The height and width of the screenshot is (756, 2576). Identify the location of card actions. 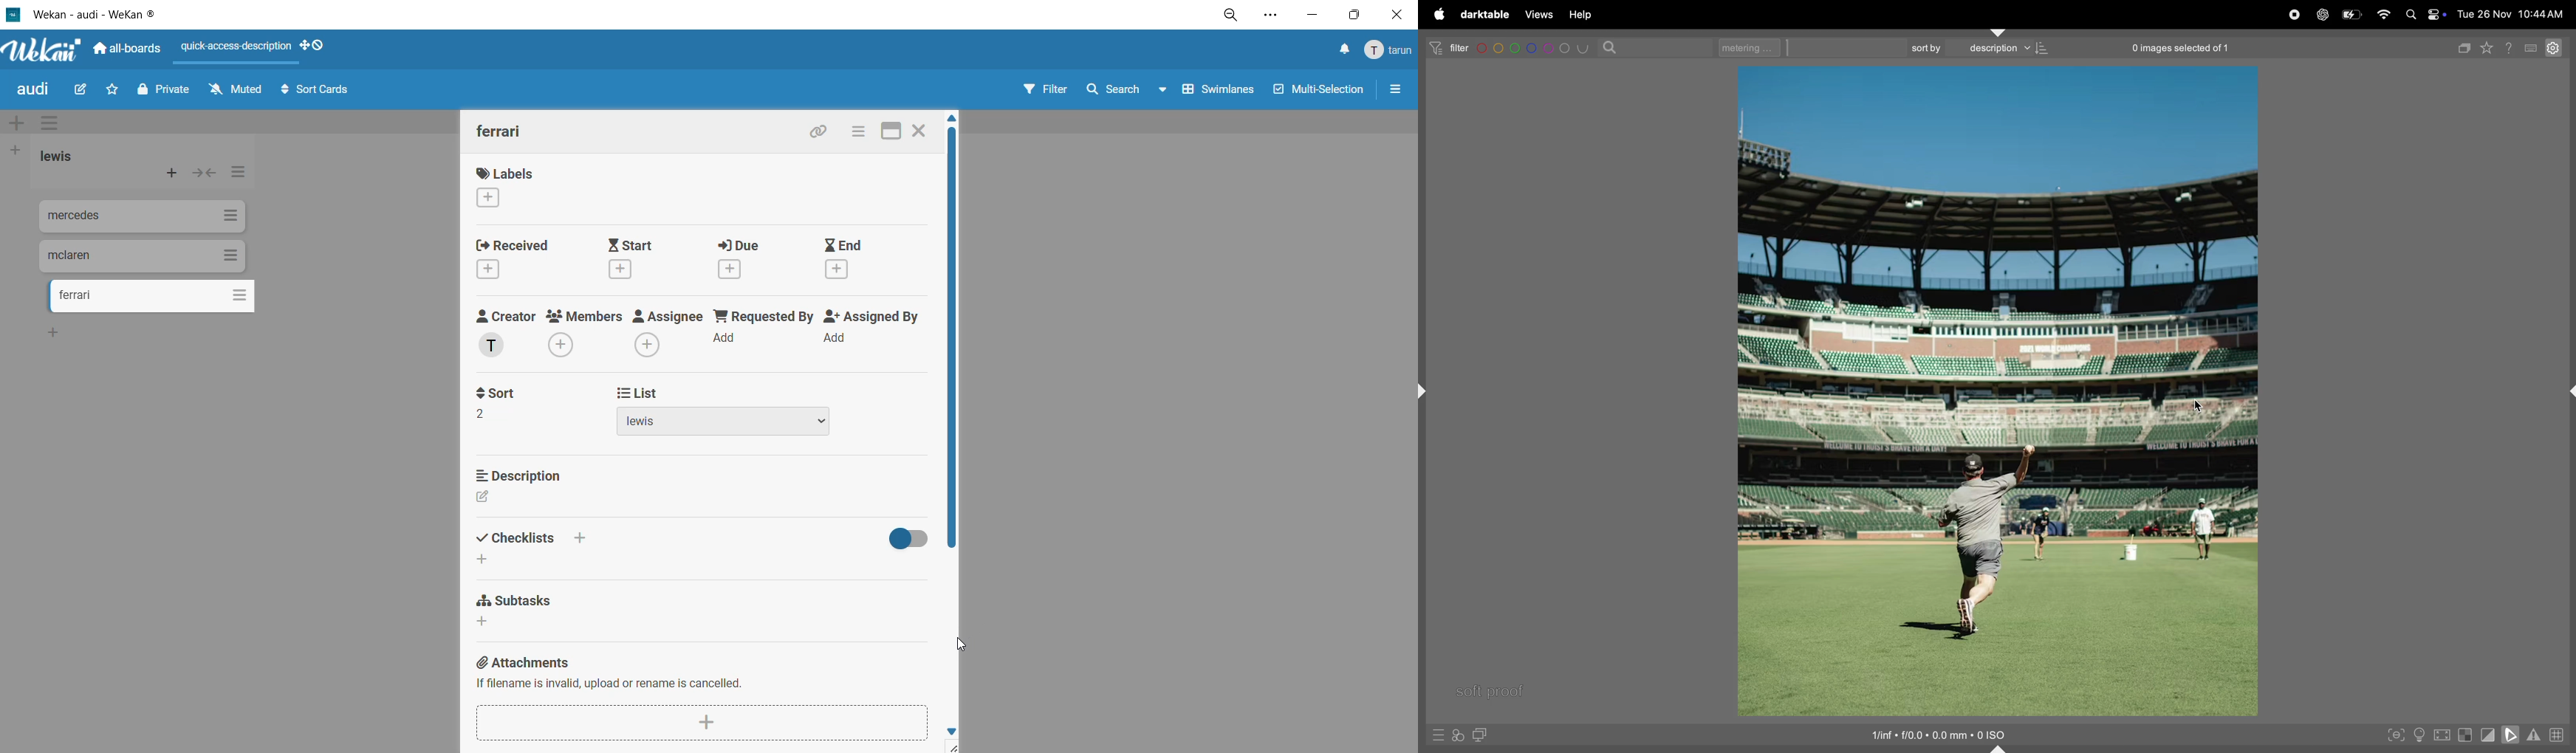
(857, 134).